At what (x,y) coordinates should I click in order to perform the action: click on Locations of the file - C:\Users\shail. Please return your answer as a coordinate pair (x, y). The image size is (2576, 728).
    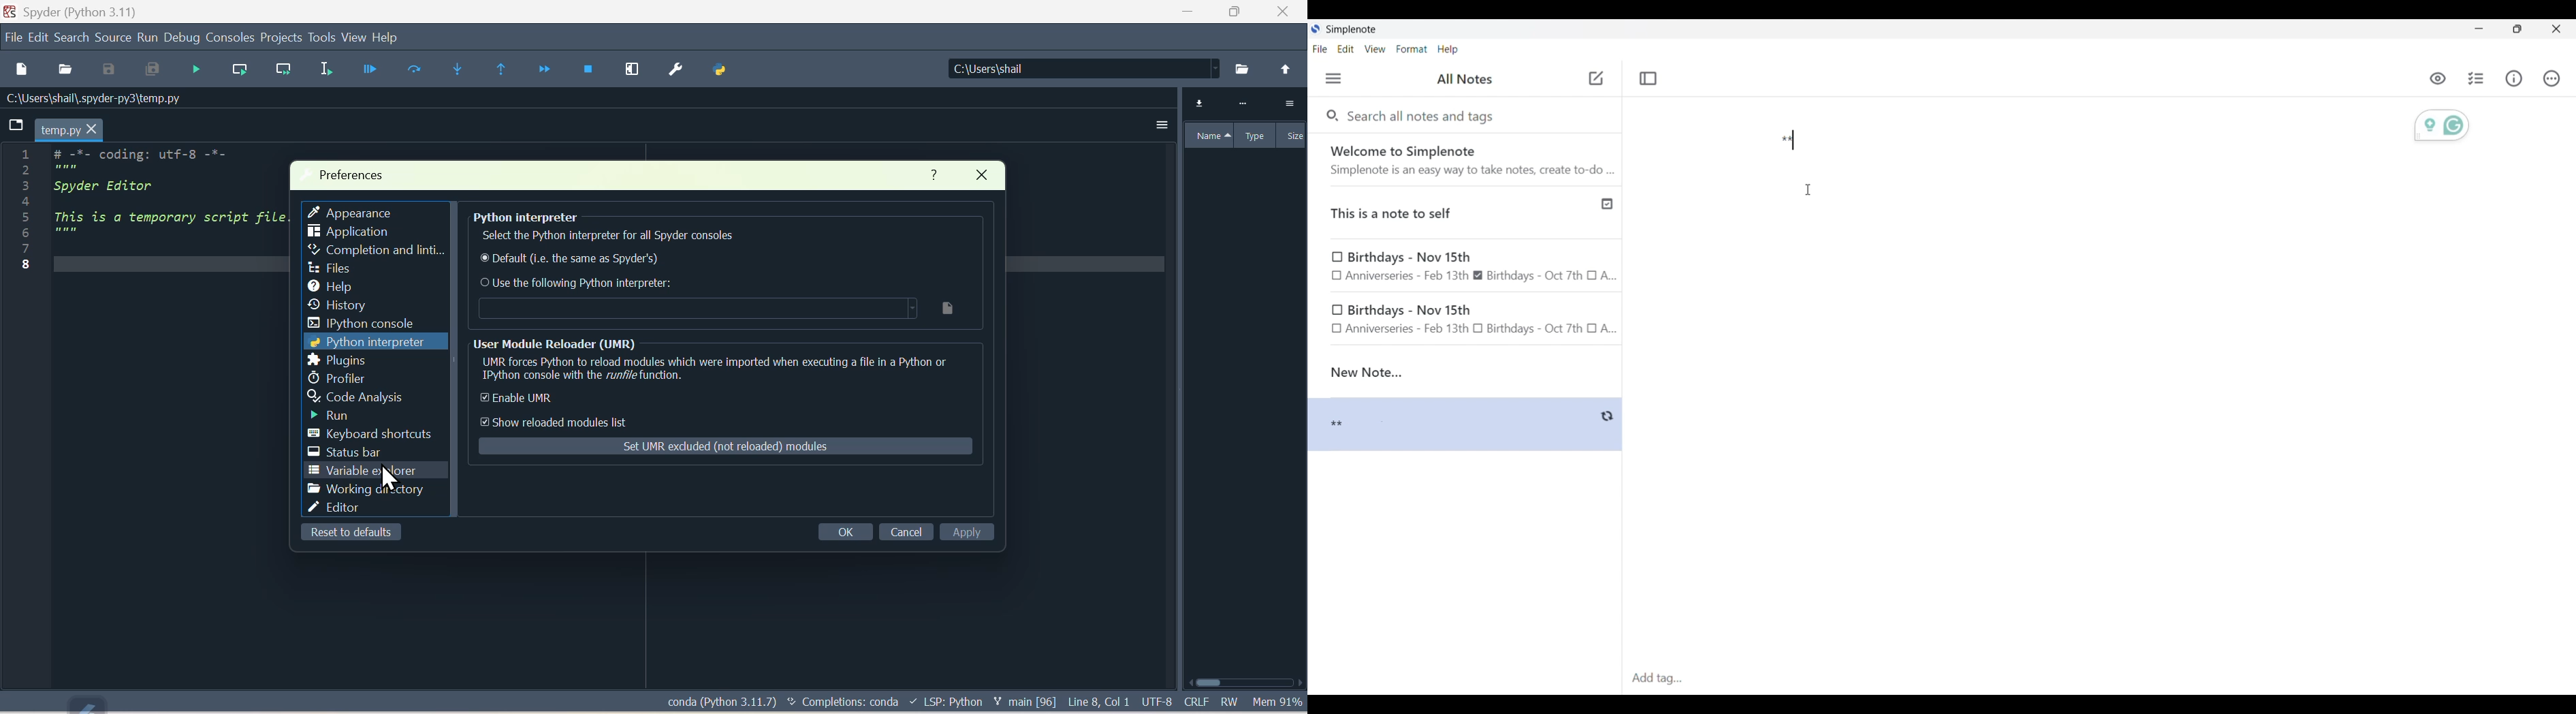
    Looking at the image, I should click on (1078, 69).